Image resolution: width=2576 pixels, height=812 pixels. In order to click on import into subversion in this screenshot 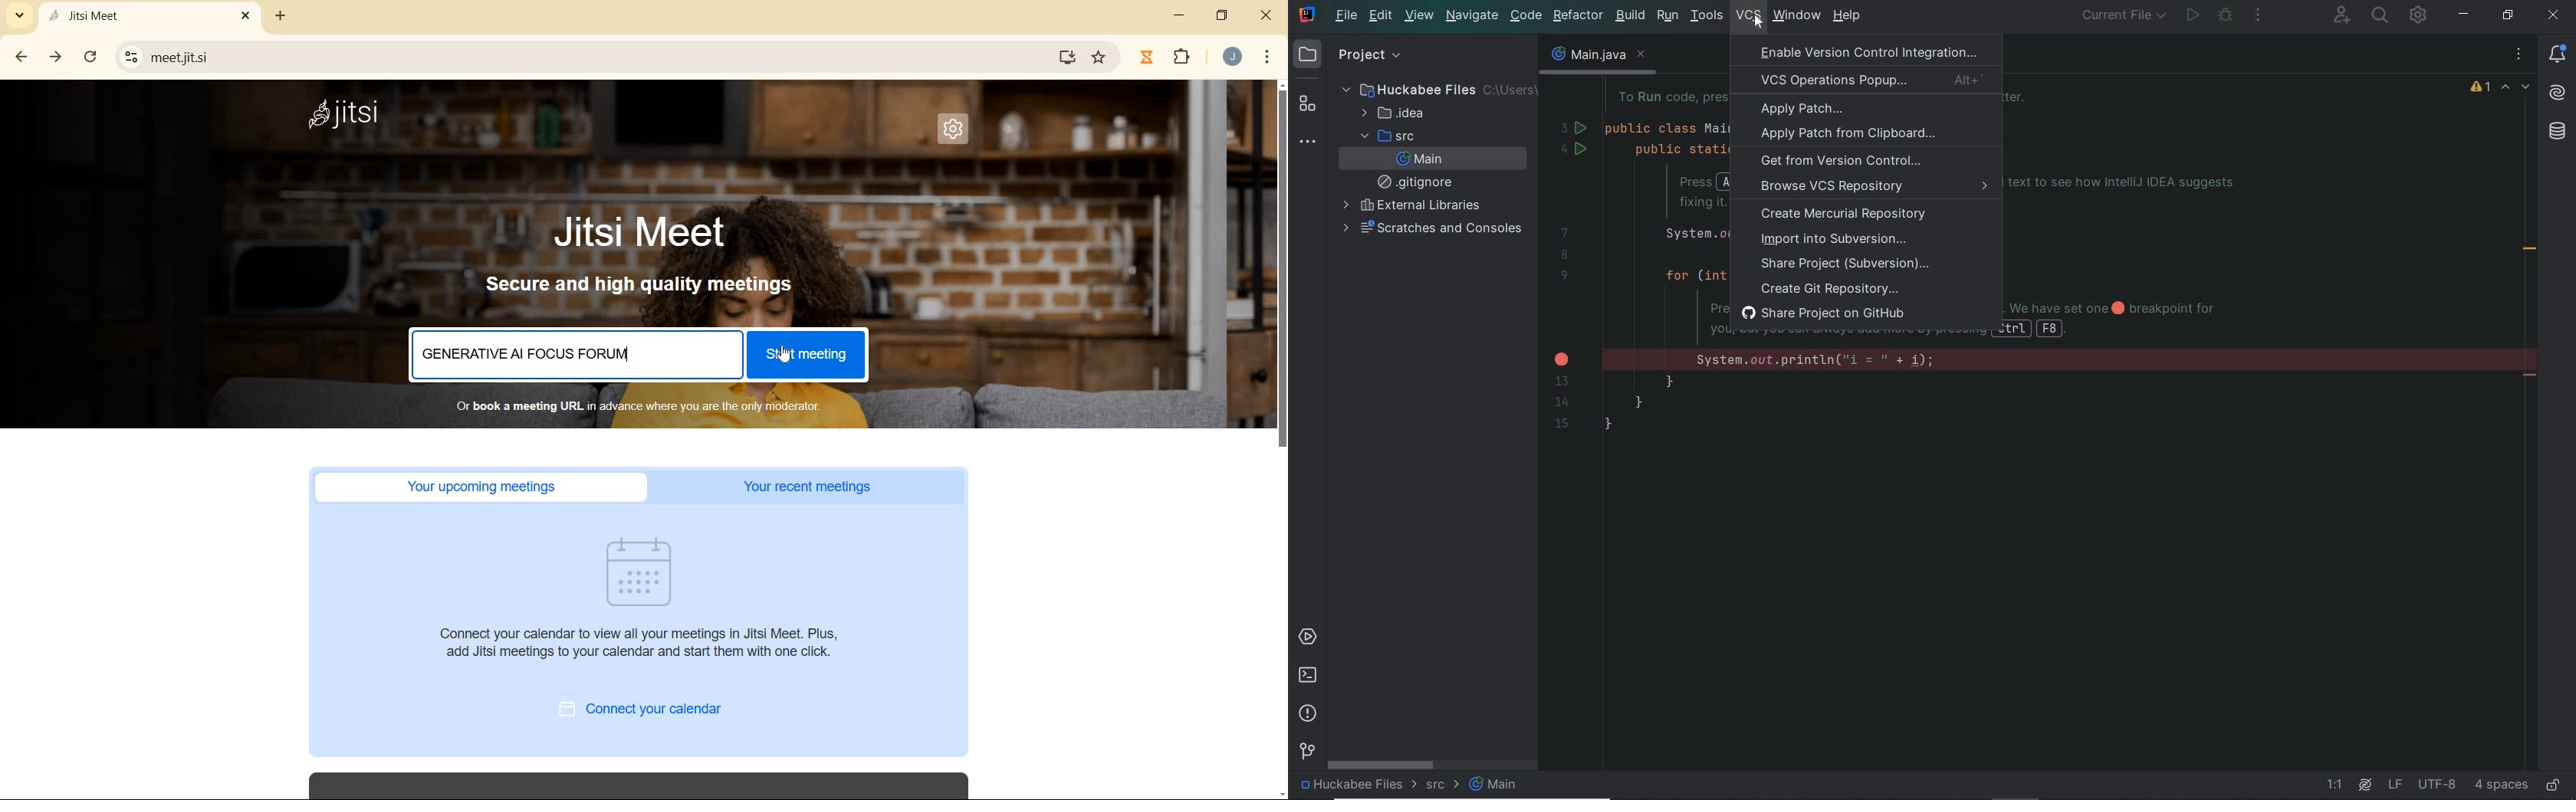, I will do `click(1832, 241)`.